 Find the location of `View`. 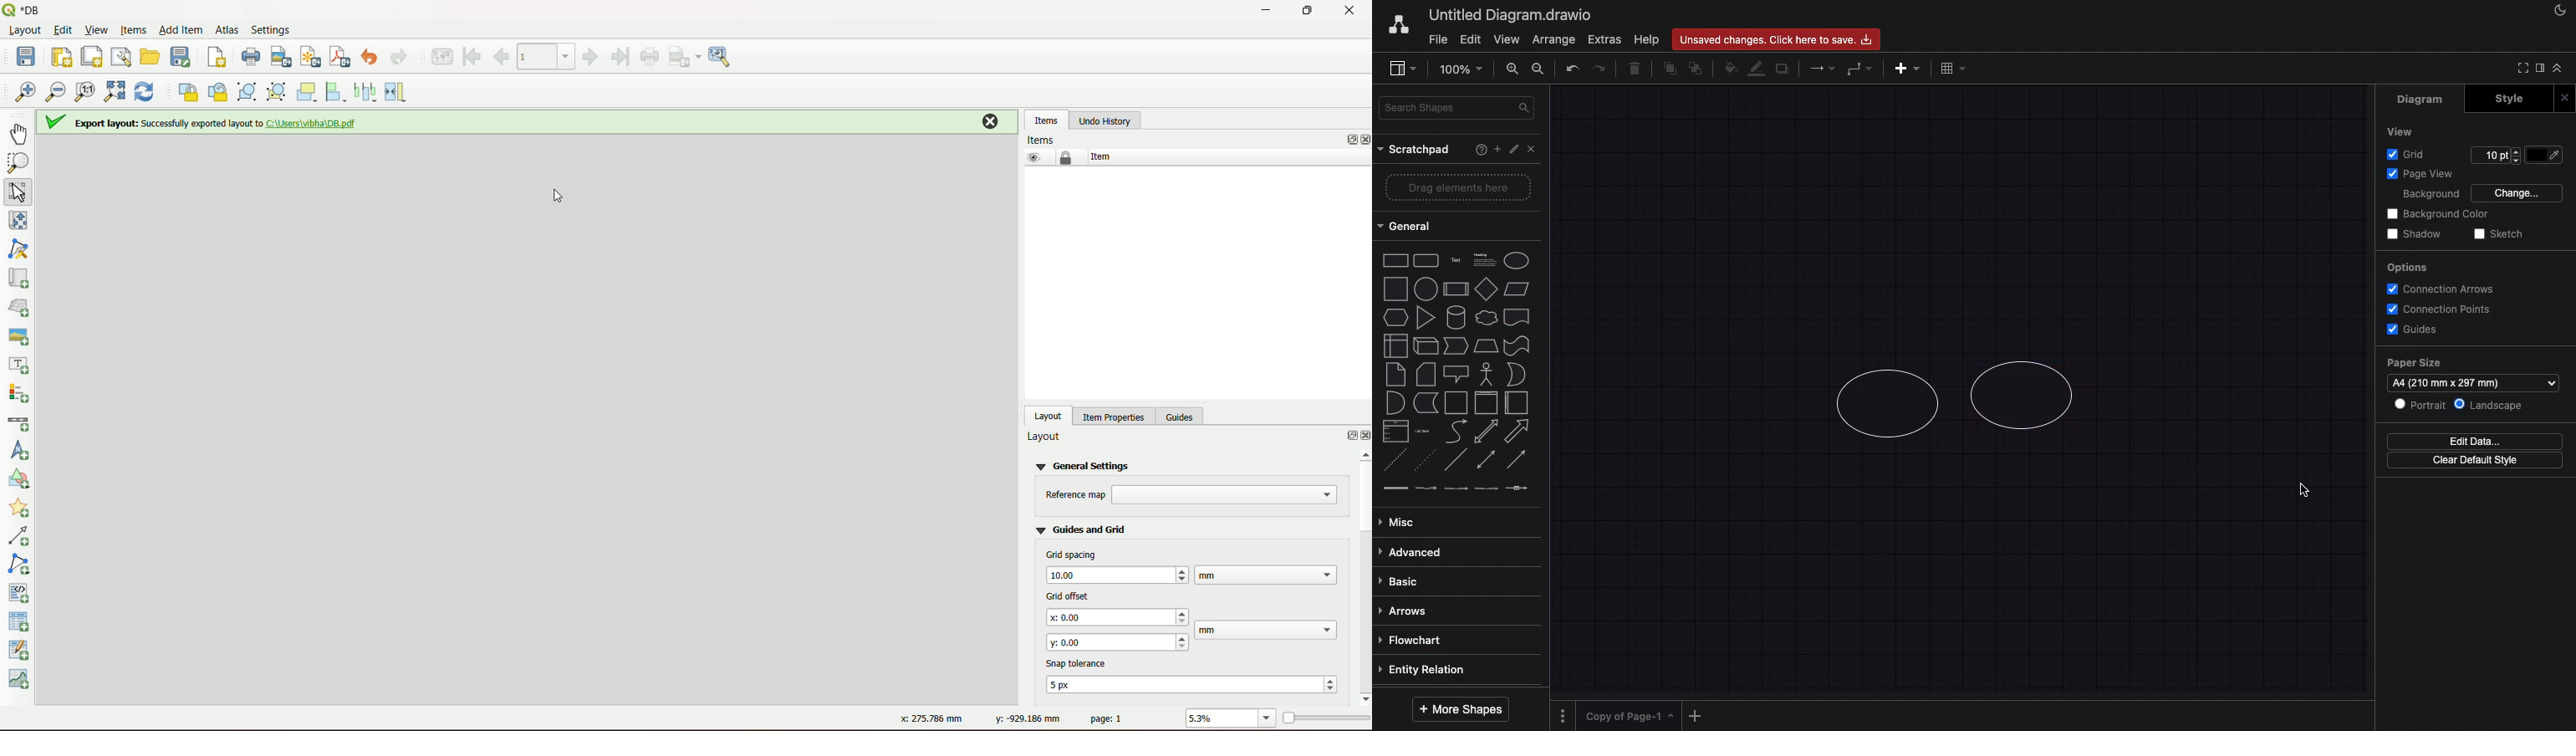

View is located at coordinates (97, 30).